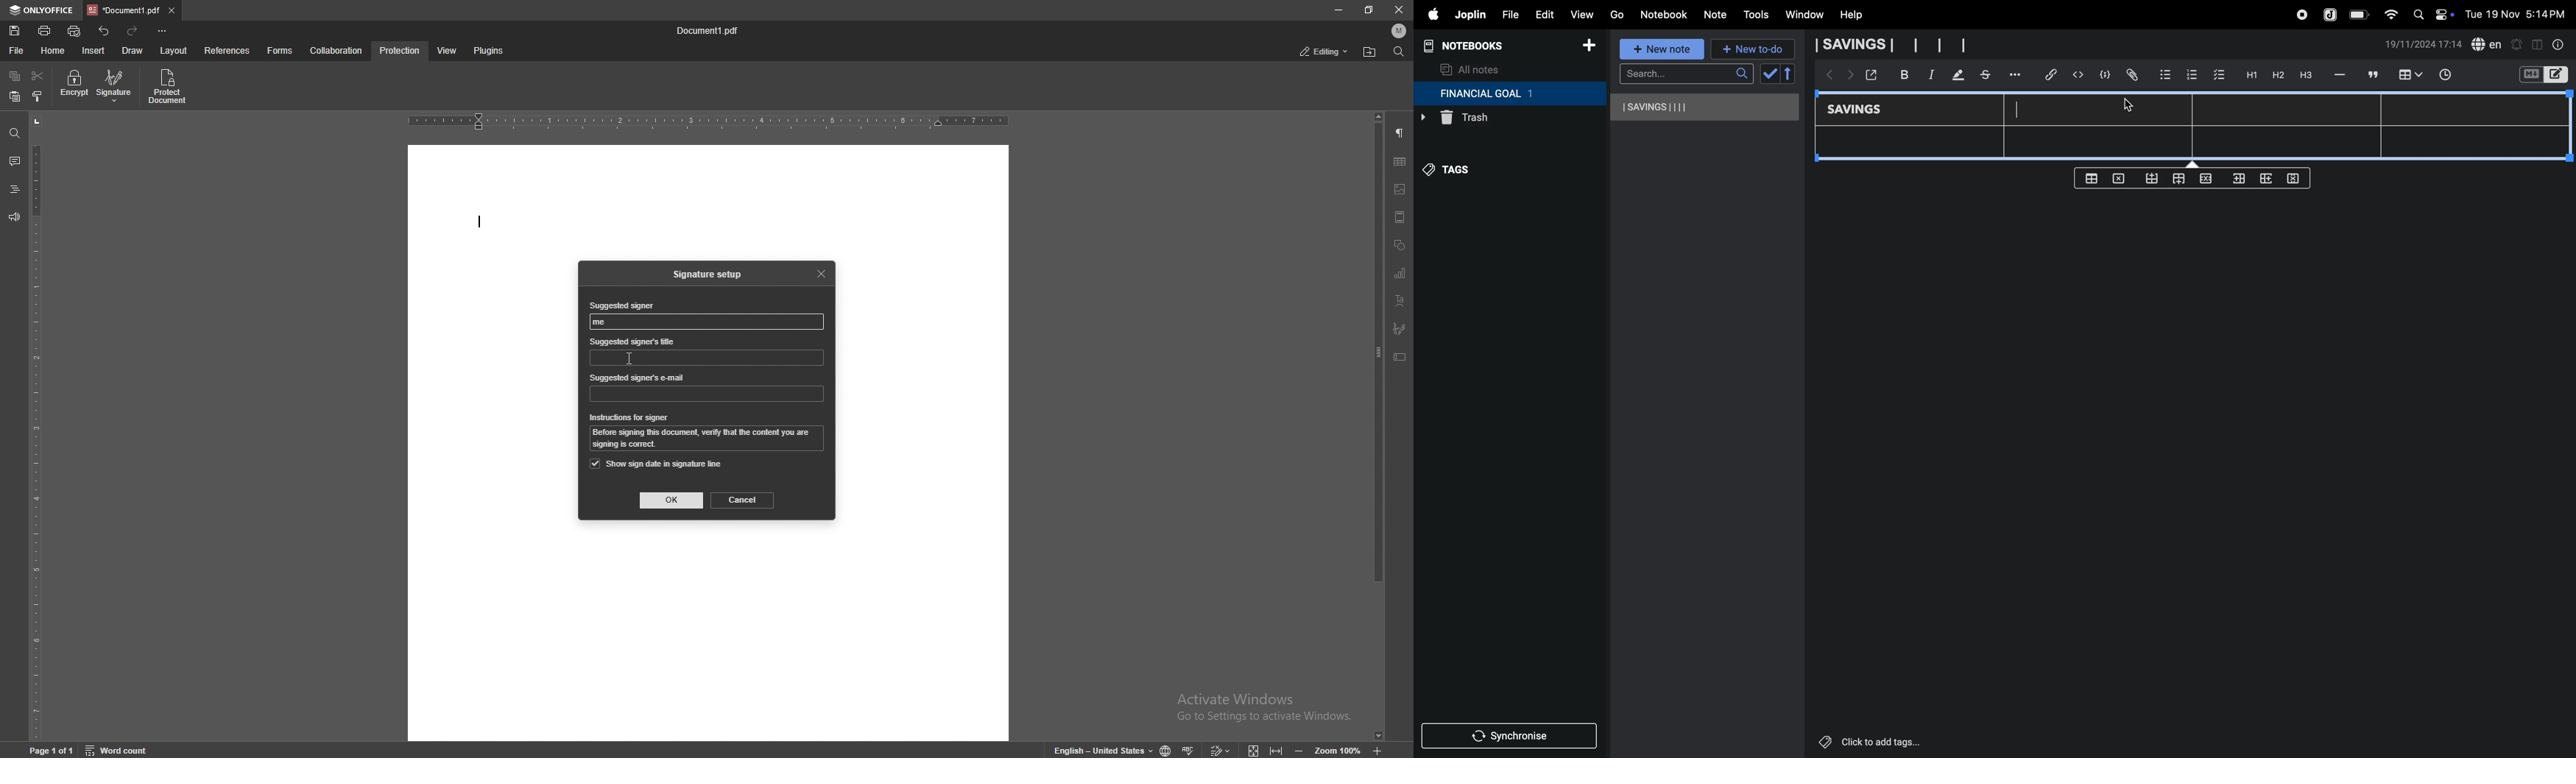 The height and width of the screenshot is (784, 2576). Describe the element at coordinates (1400, 217) in the screenshot. I see `header and footer` at that location.